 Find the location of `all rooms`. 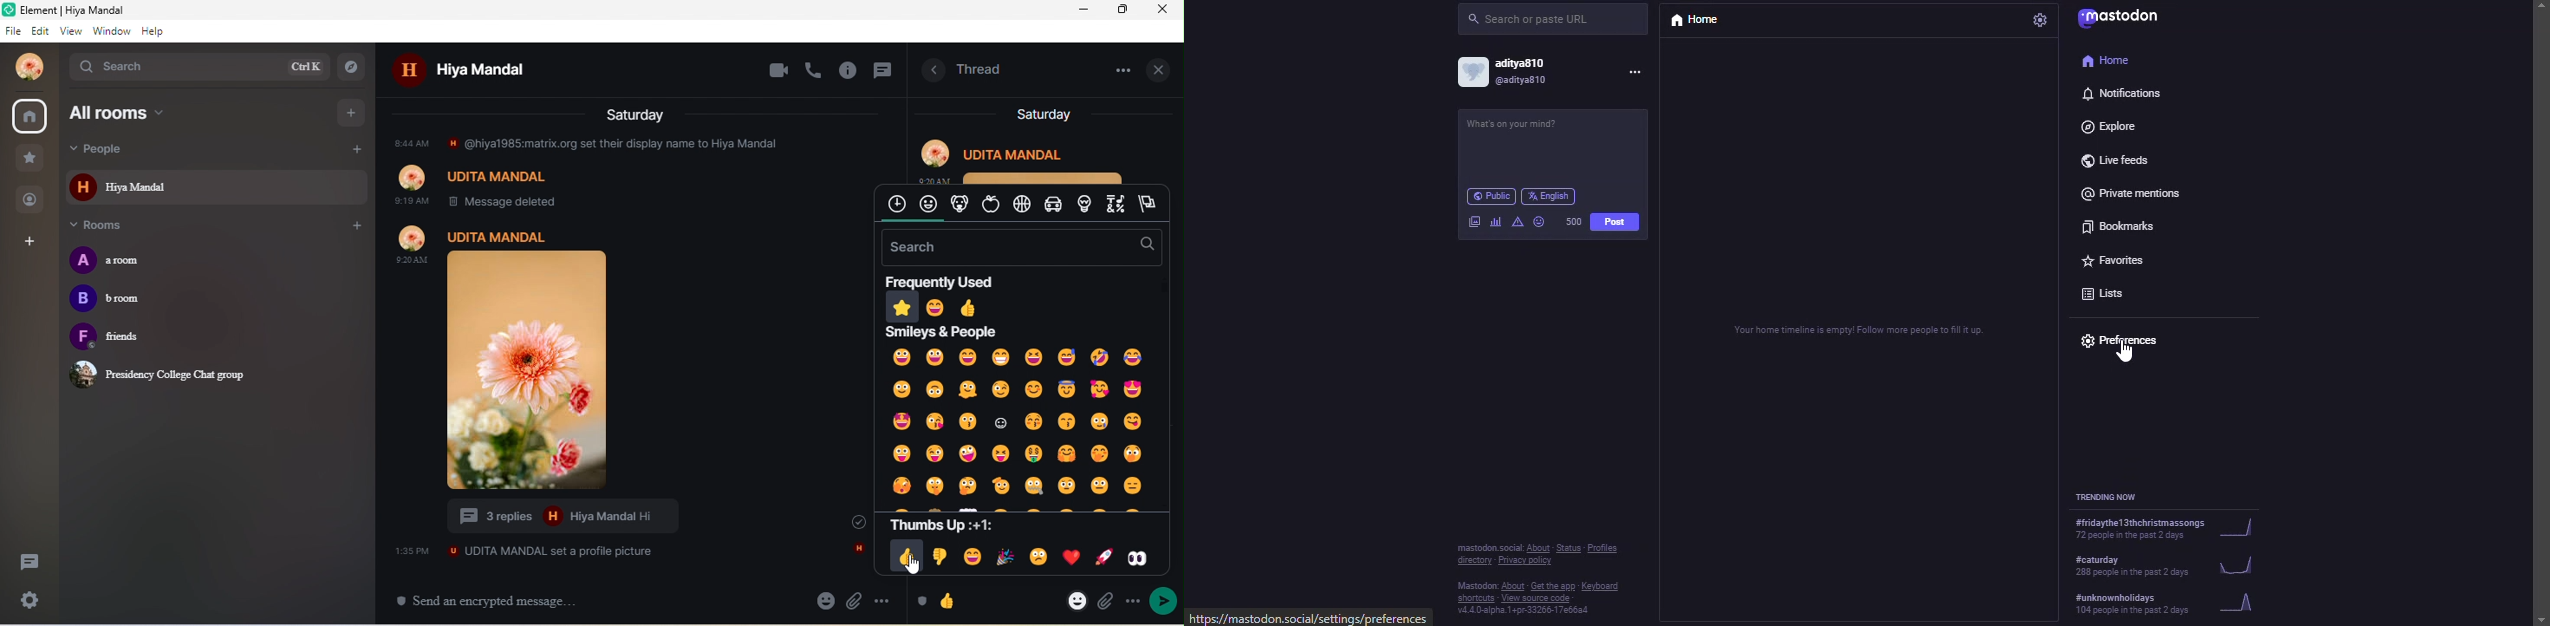

all rooms is located at coordinates (160, 113).